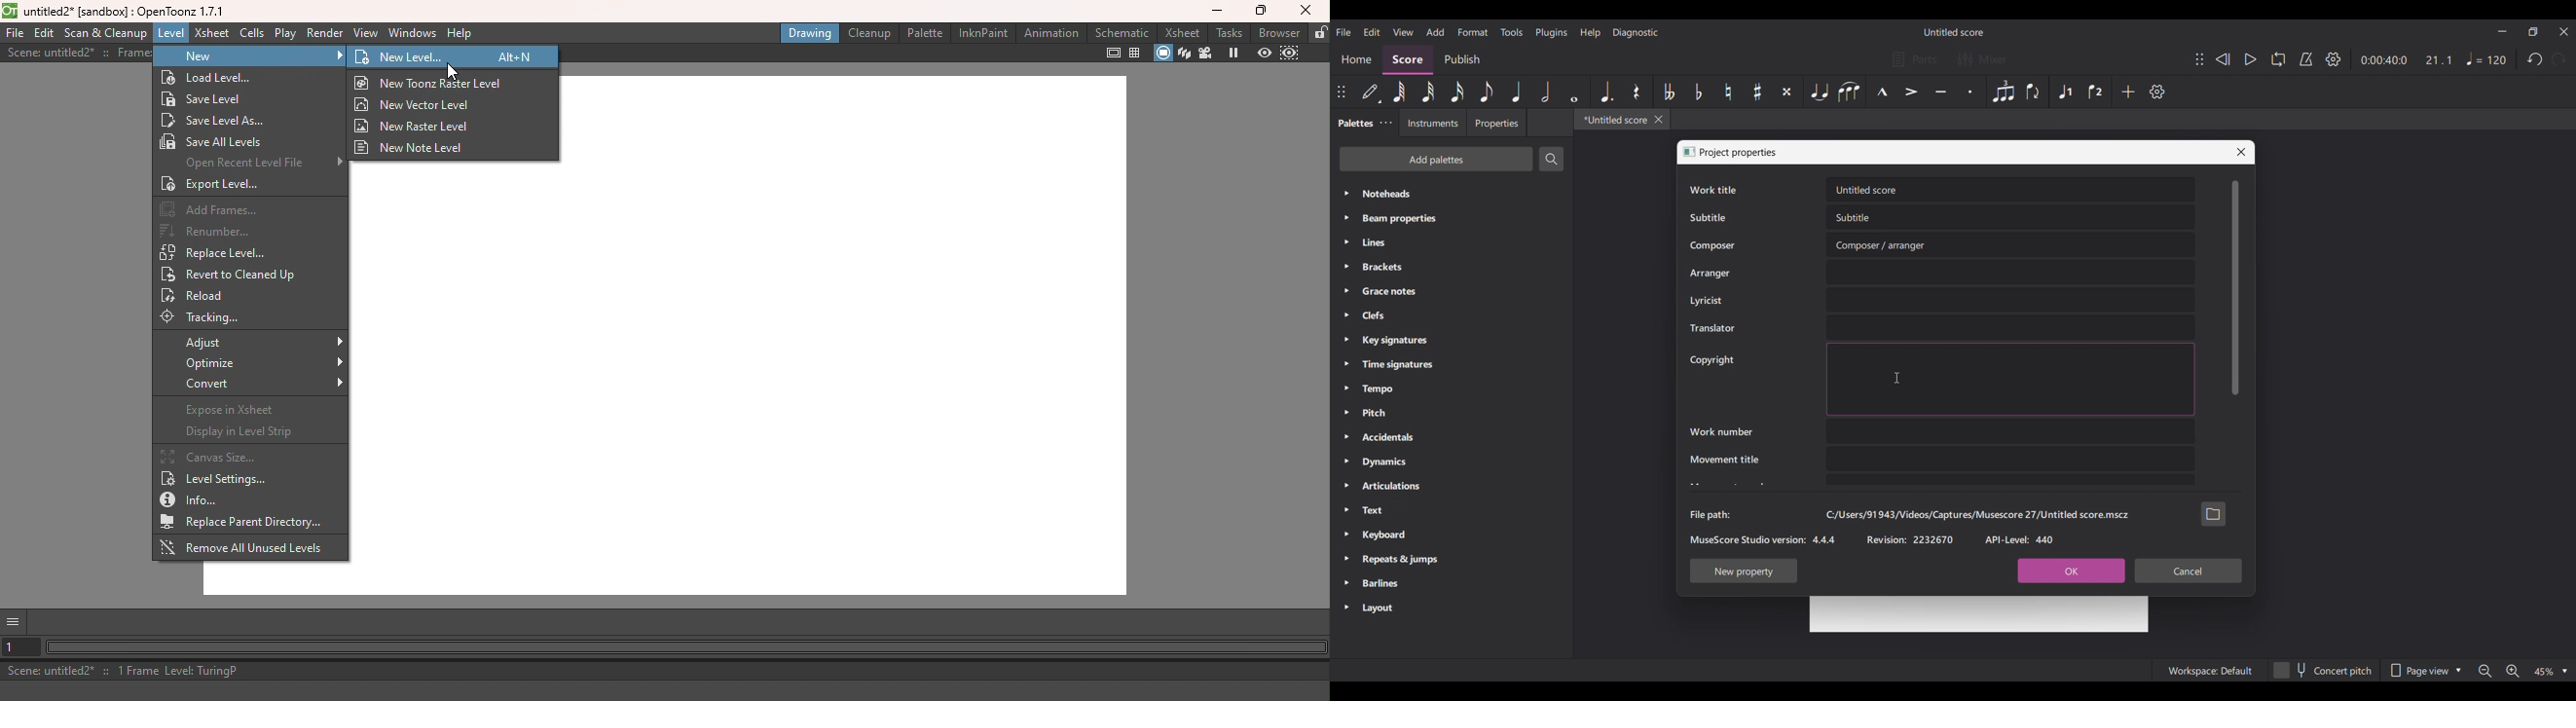 The width and height of the screenshot is (2576, 728). What do you see at coordinates (1451, 510) in the screenshot?
I see `Text` at bounding box center [1451, 510].